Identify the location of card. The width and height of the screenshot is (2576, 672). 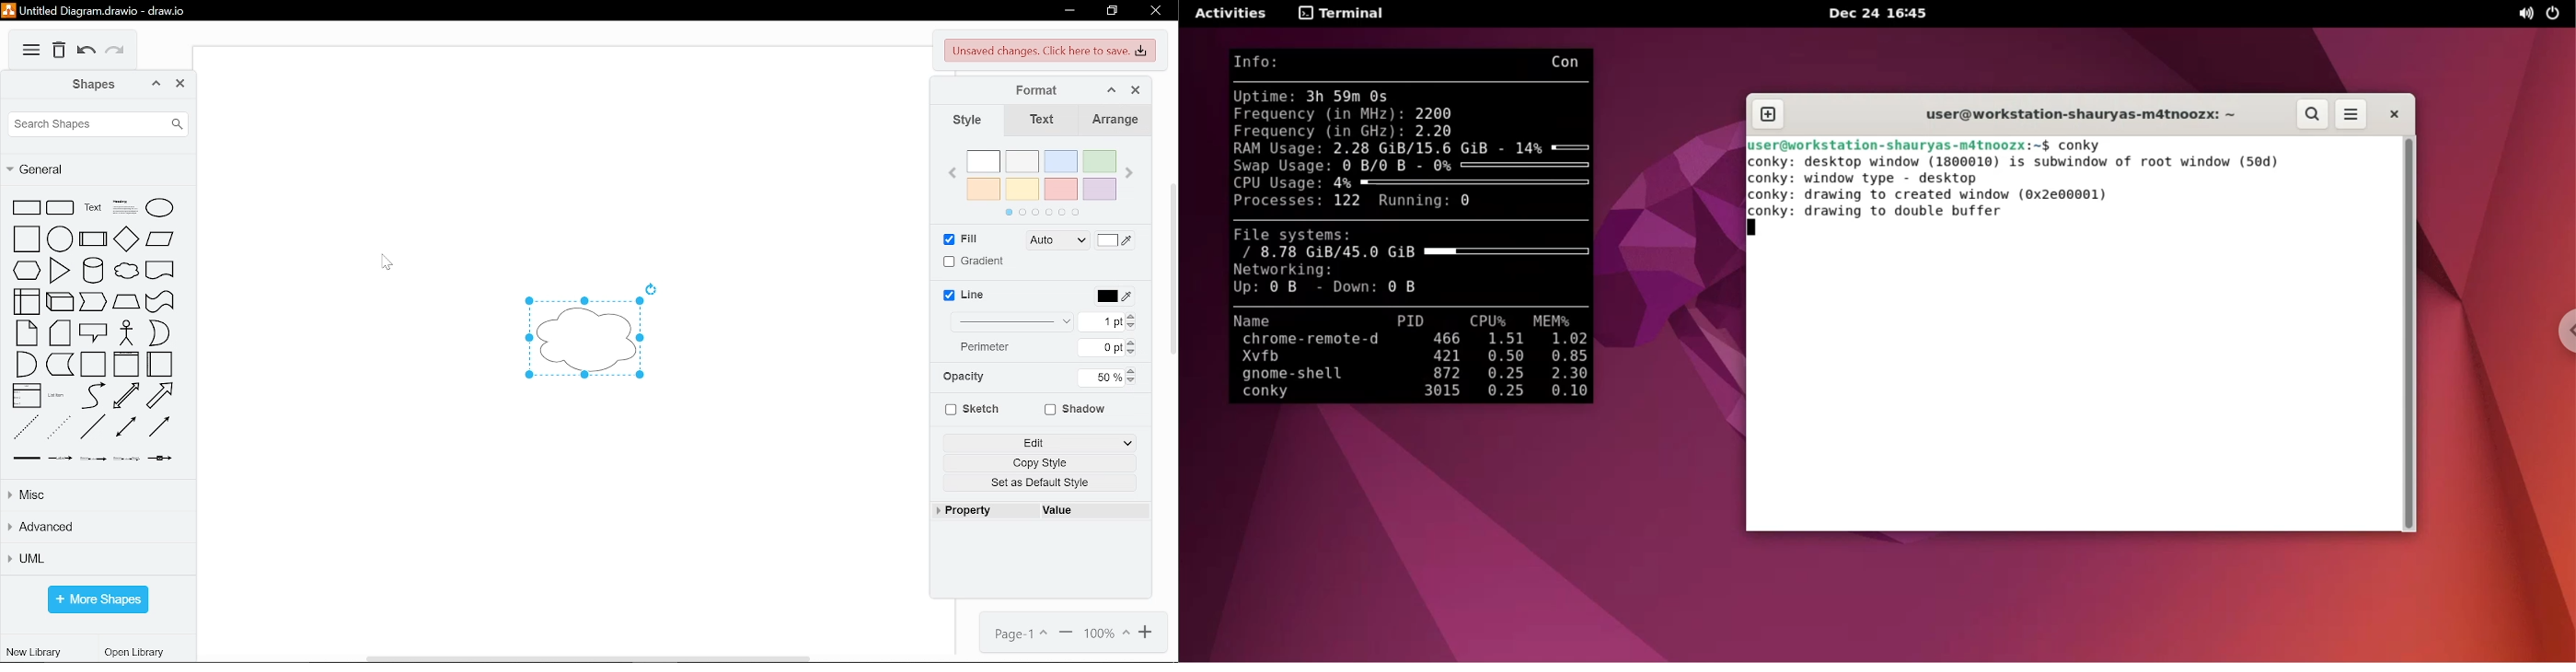
(59, 333).